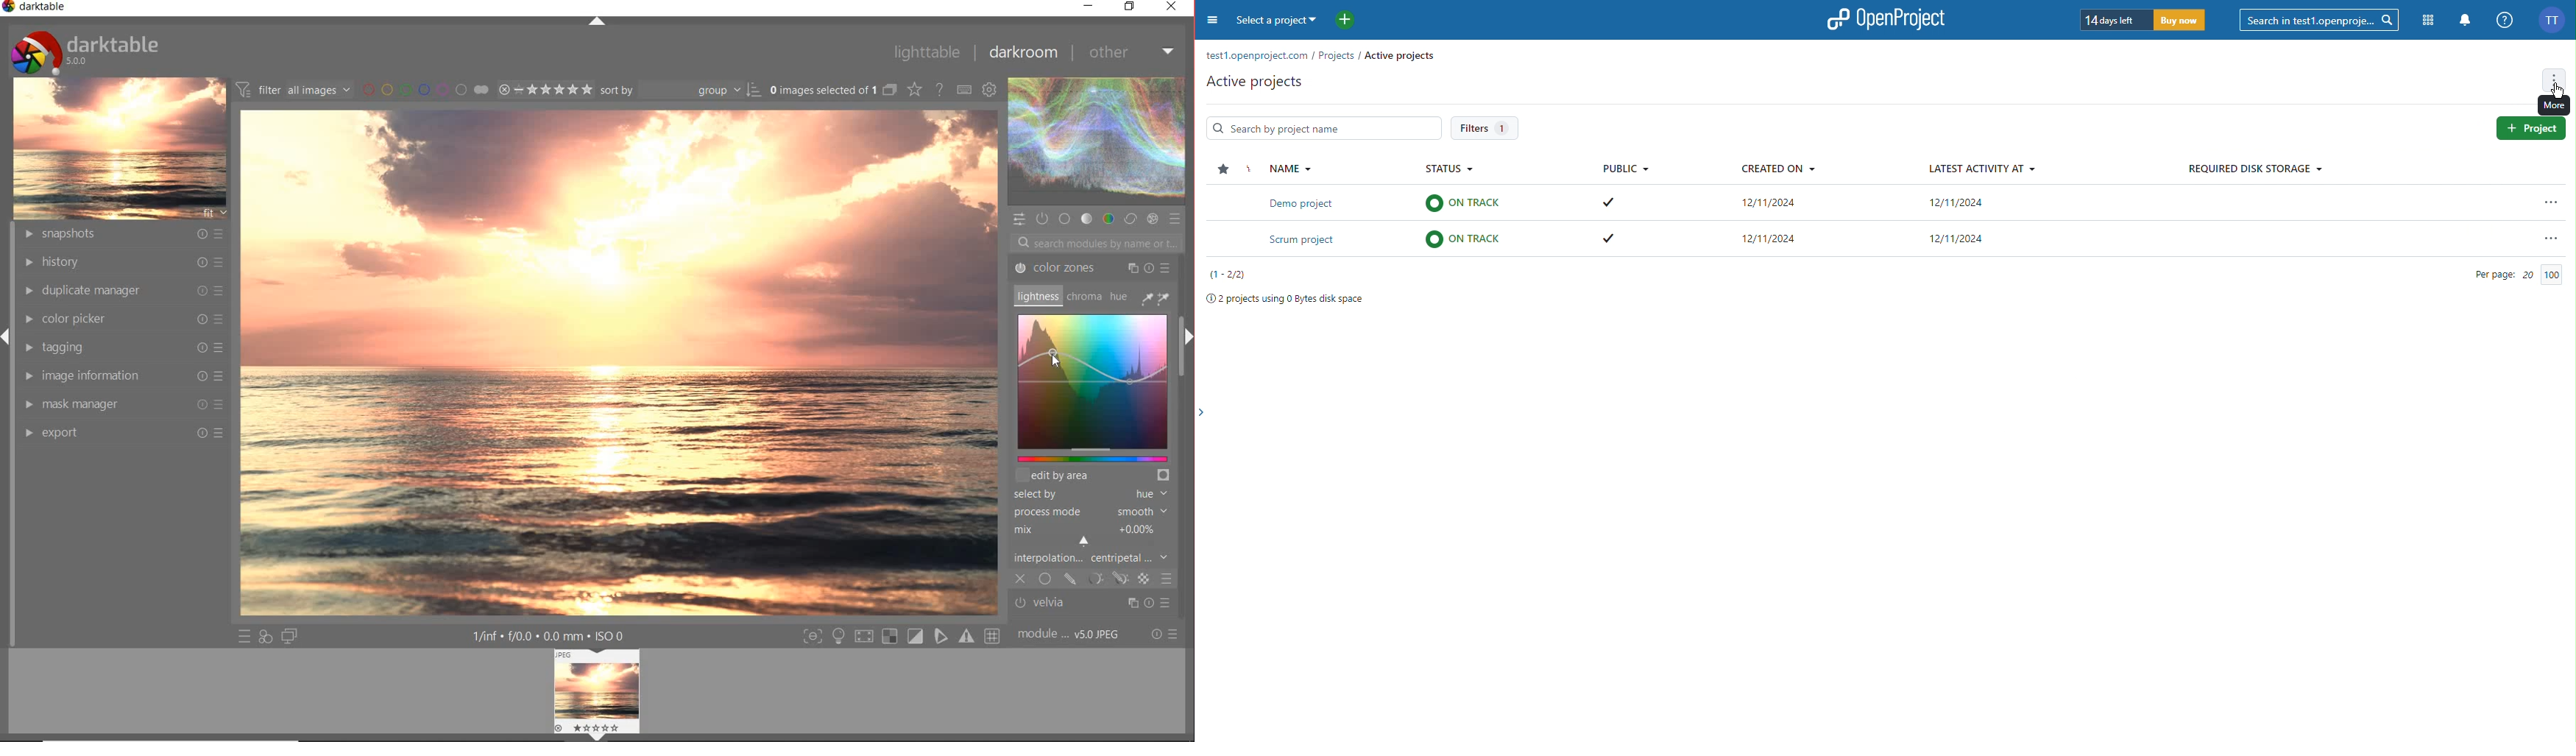 The image size is (2576, 756). Describe the element at coordinates (424, 89) in the screenshot. I see `FITER BY COLOR LABEL` at that location.